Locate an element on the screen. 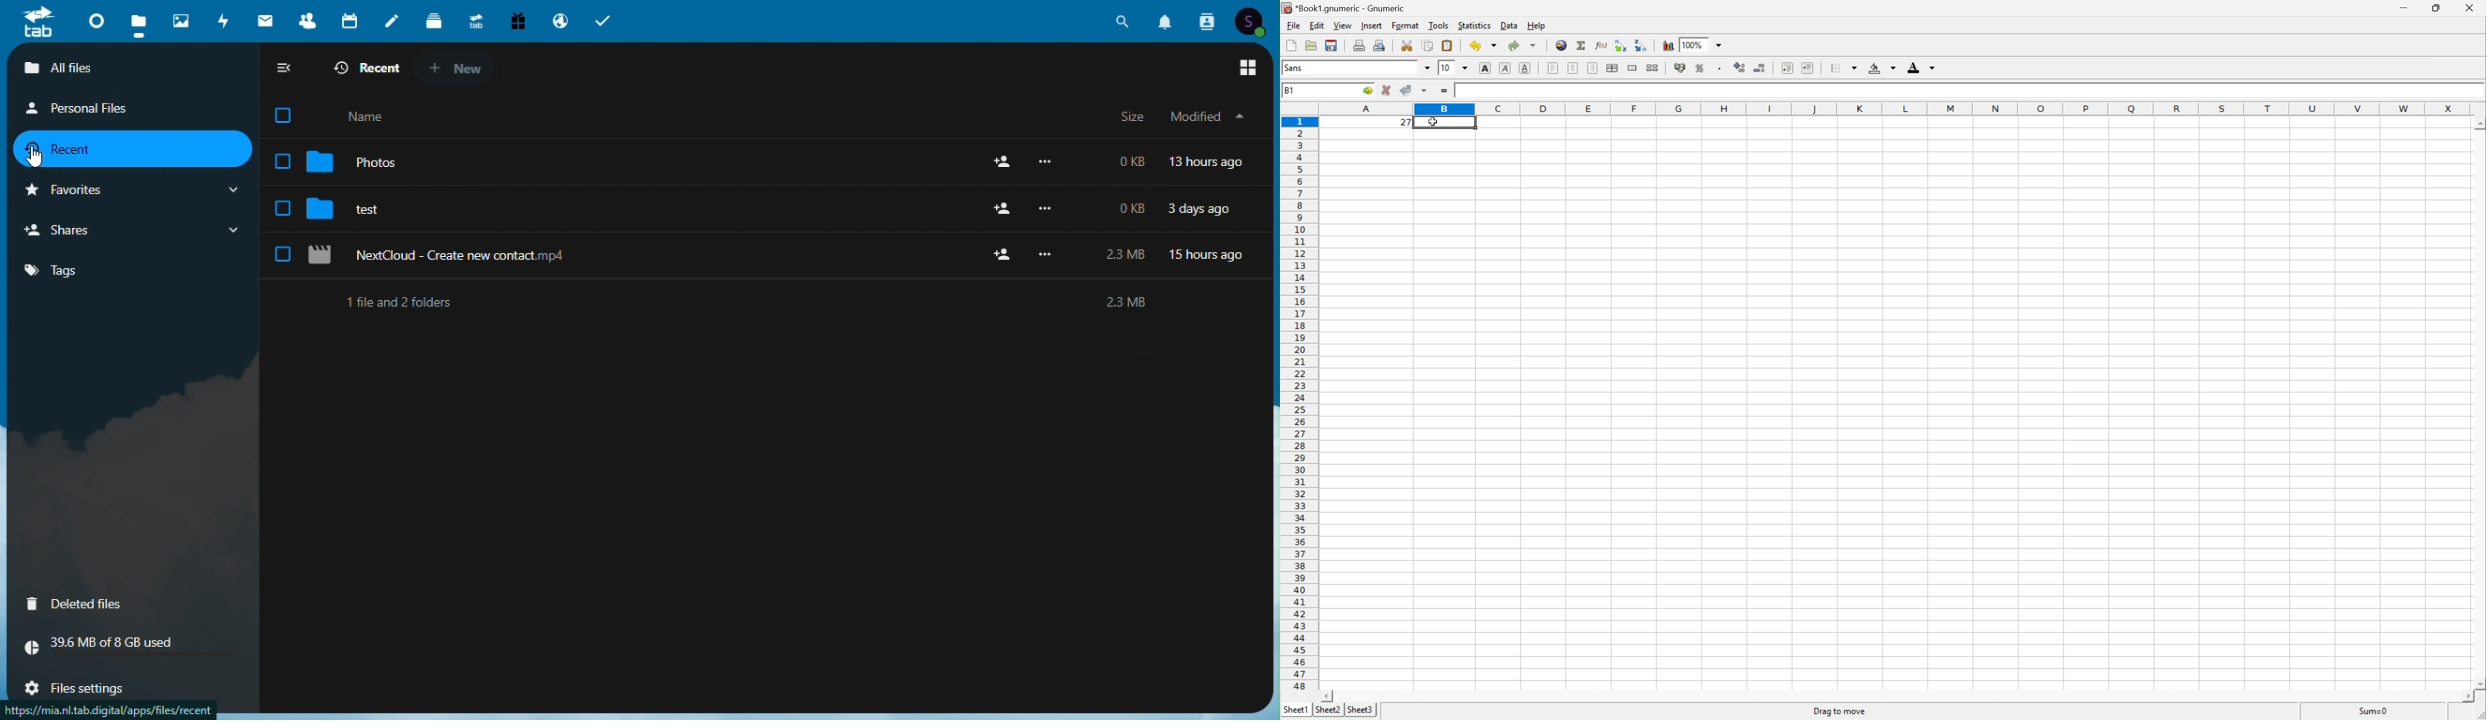 This screenshot has width=2492, height=728. File is located at coordinates (1293, 25).